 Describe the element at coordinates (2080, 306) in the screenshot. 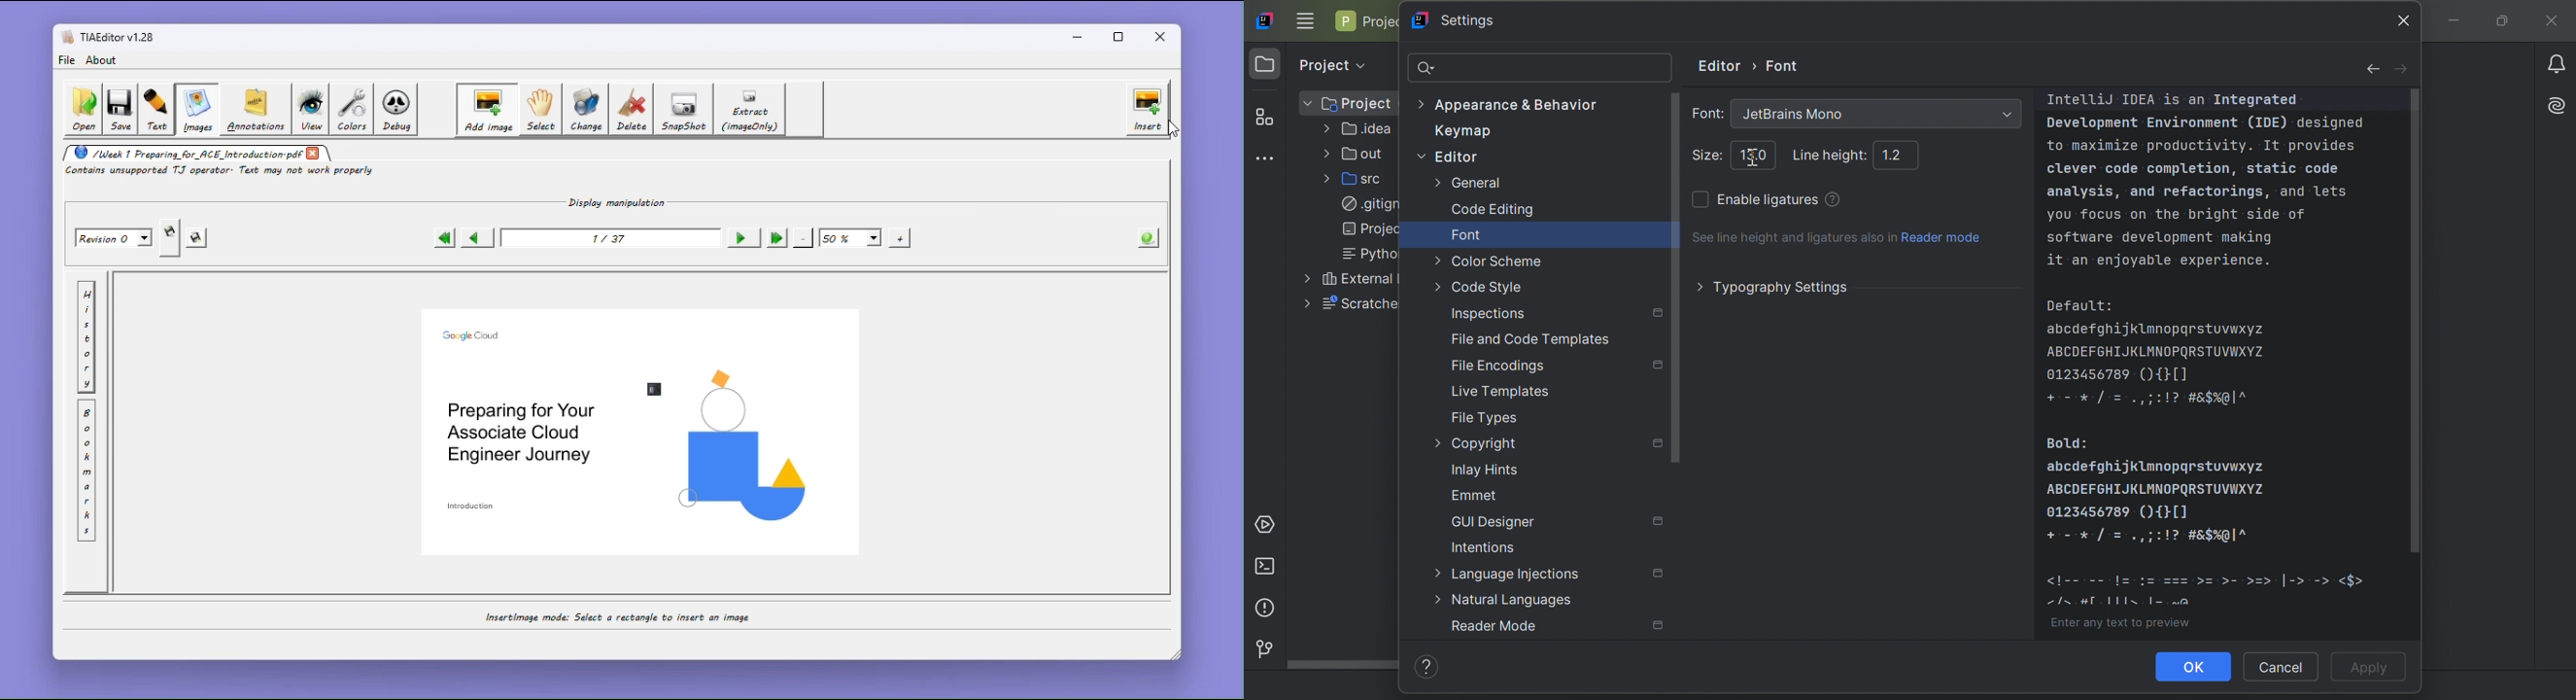

I see `Default:` at that location.